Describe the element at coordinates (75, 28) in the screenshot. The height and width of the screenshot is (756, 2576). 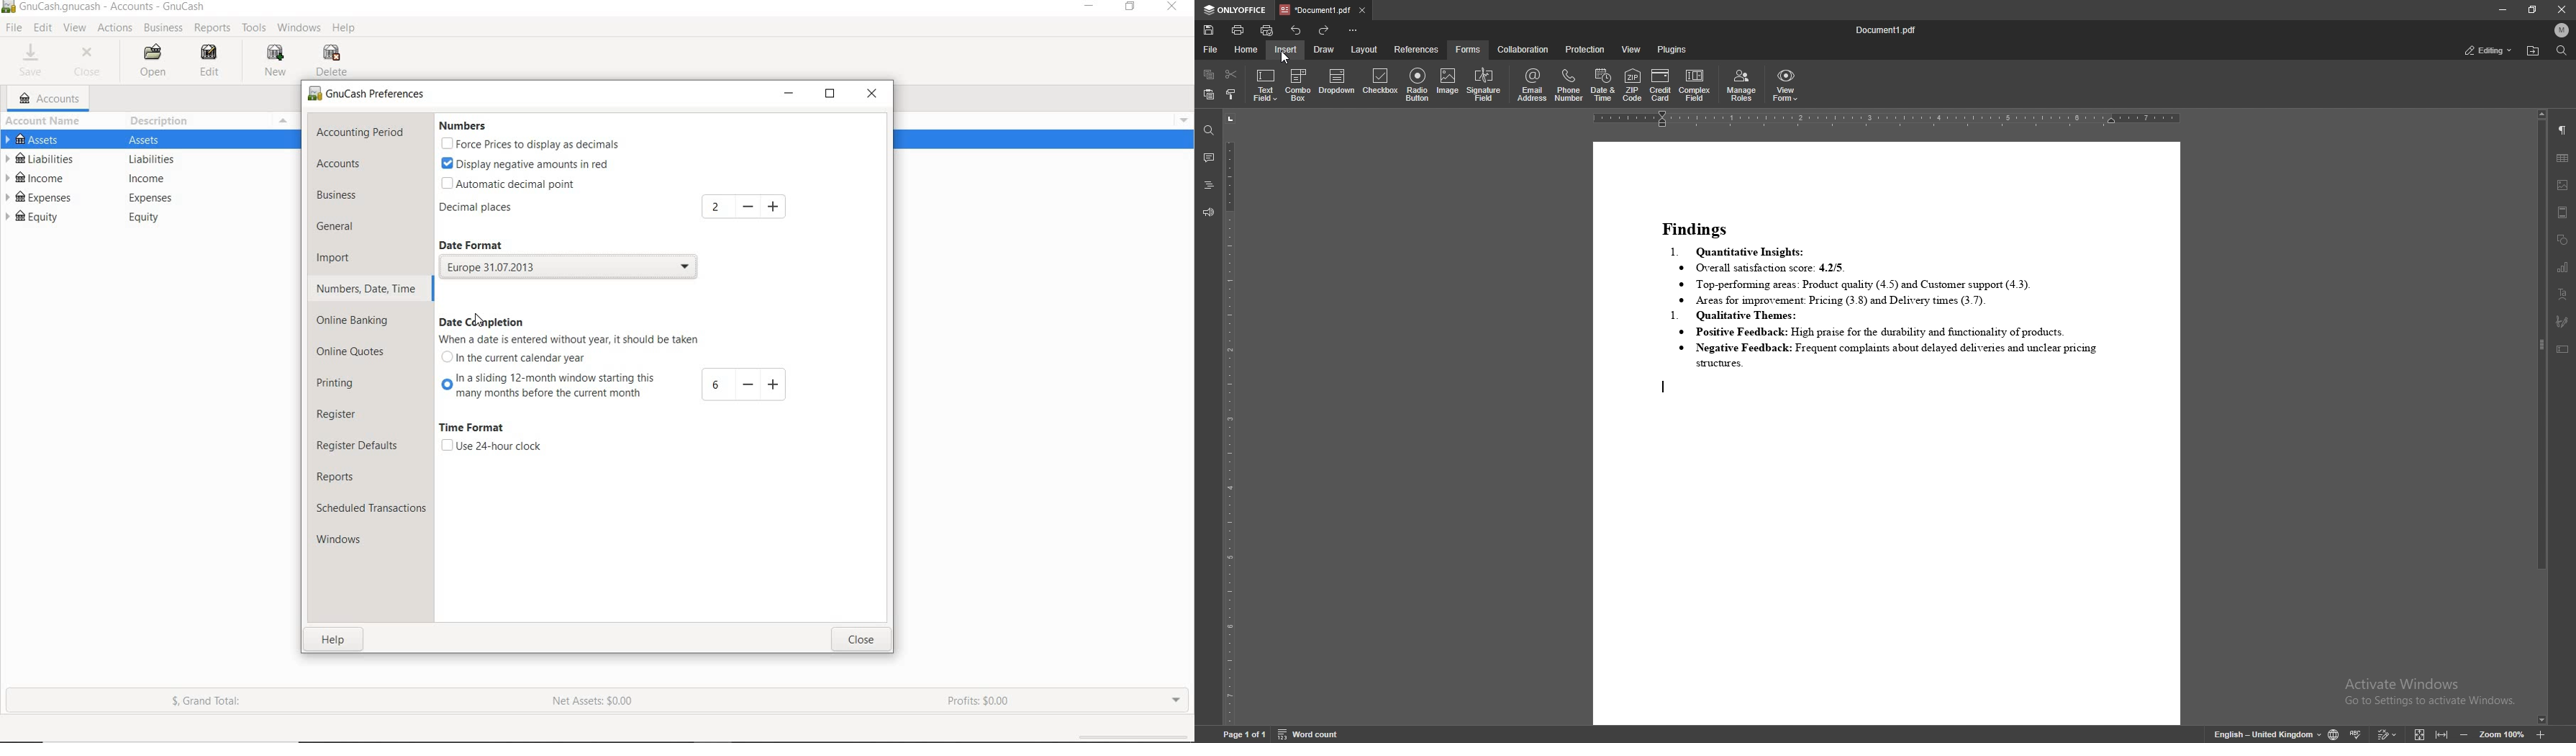
I see `VIEW` at that location.